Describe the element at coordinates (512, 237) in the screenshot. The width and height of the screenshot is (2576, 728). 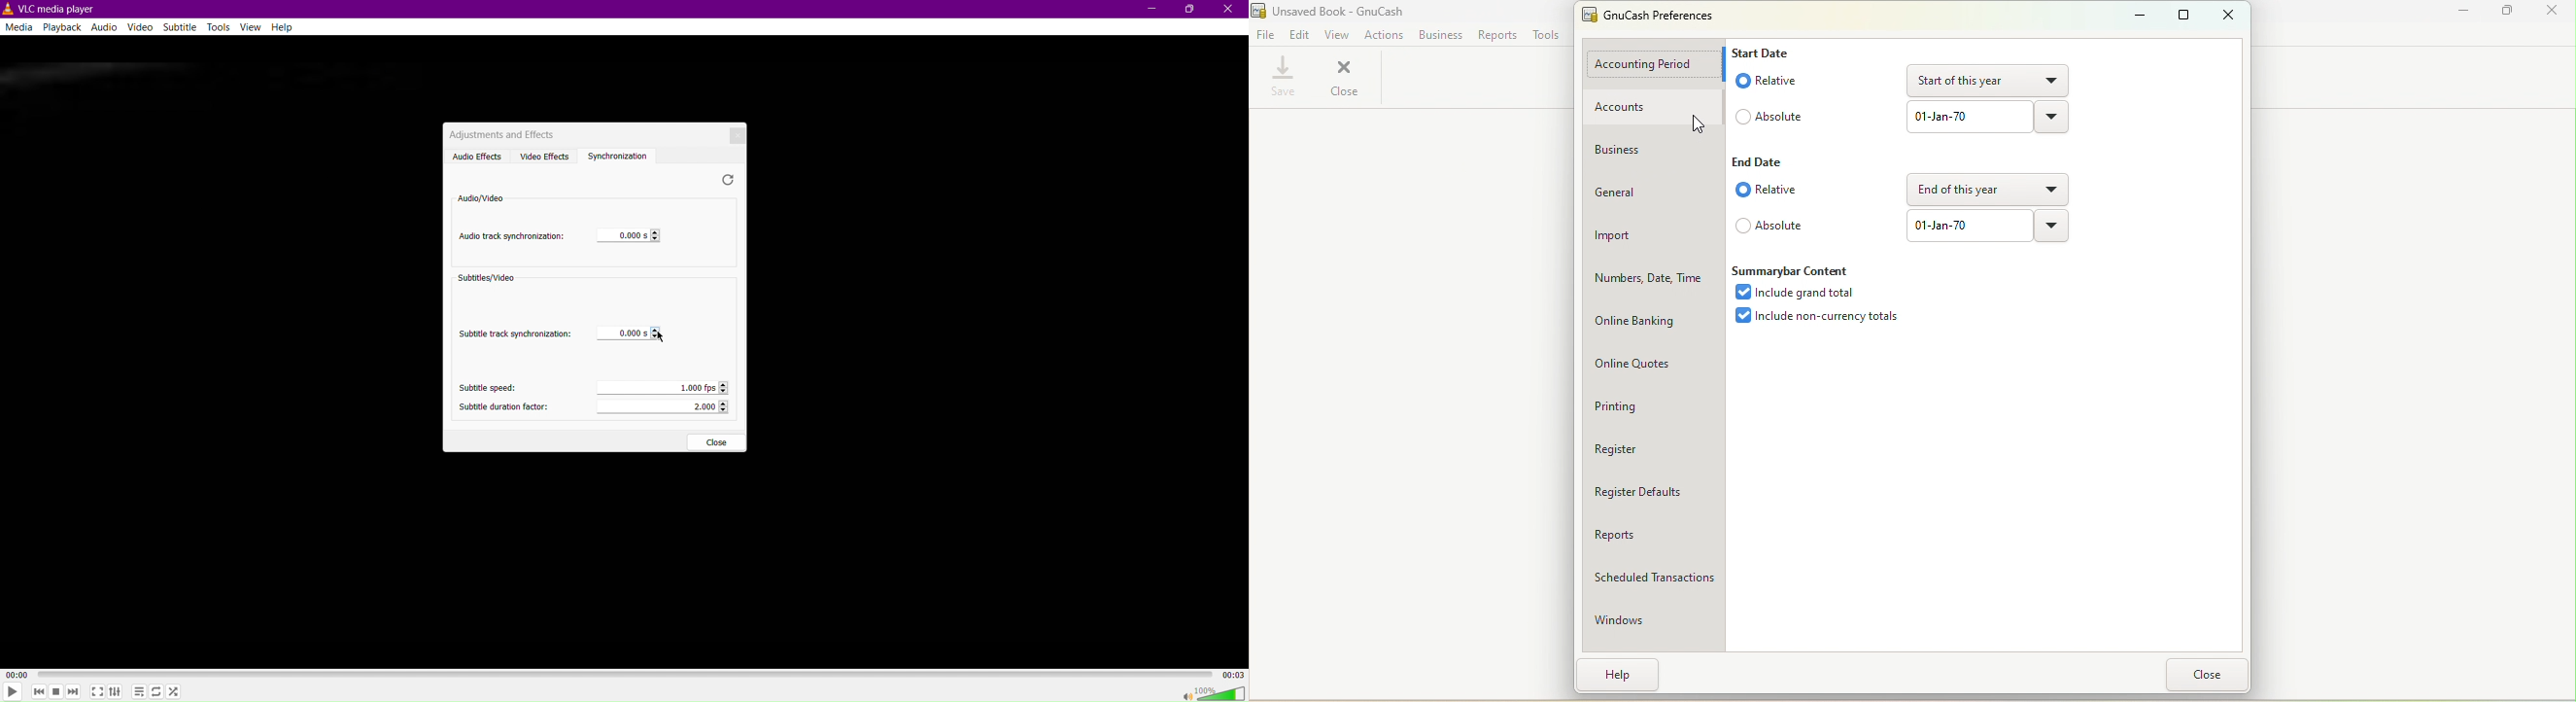
I see `Audio Track synchronization` at that location.